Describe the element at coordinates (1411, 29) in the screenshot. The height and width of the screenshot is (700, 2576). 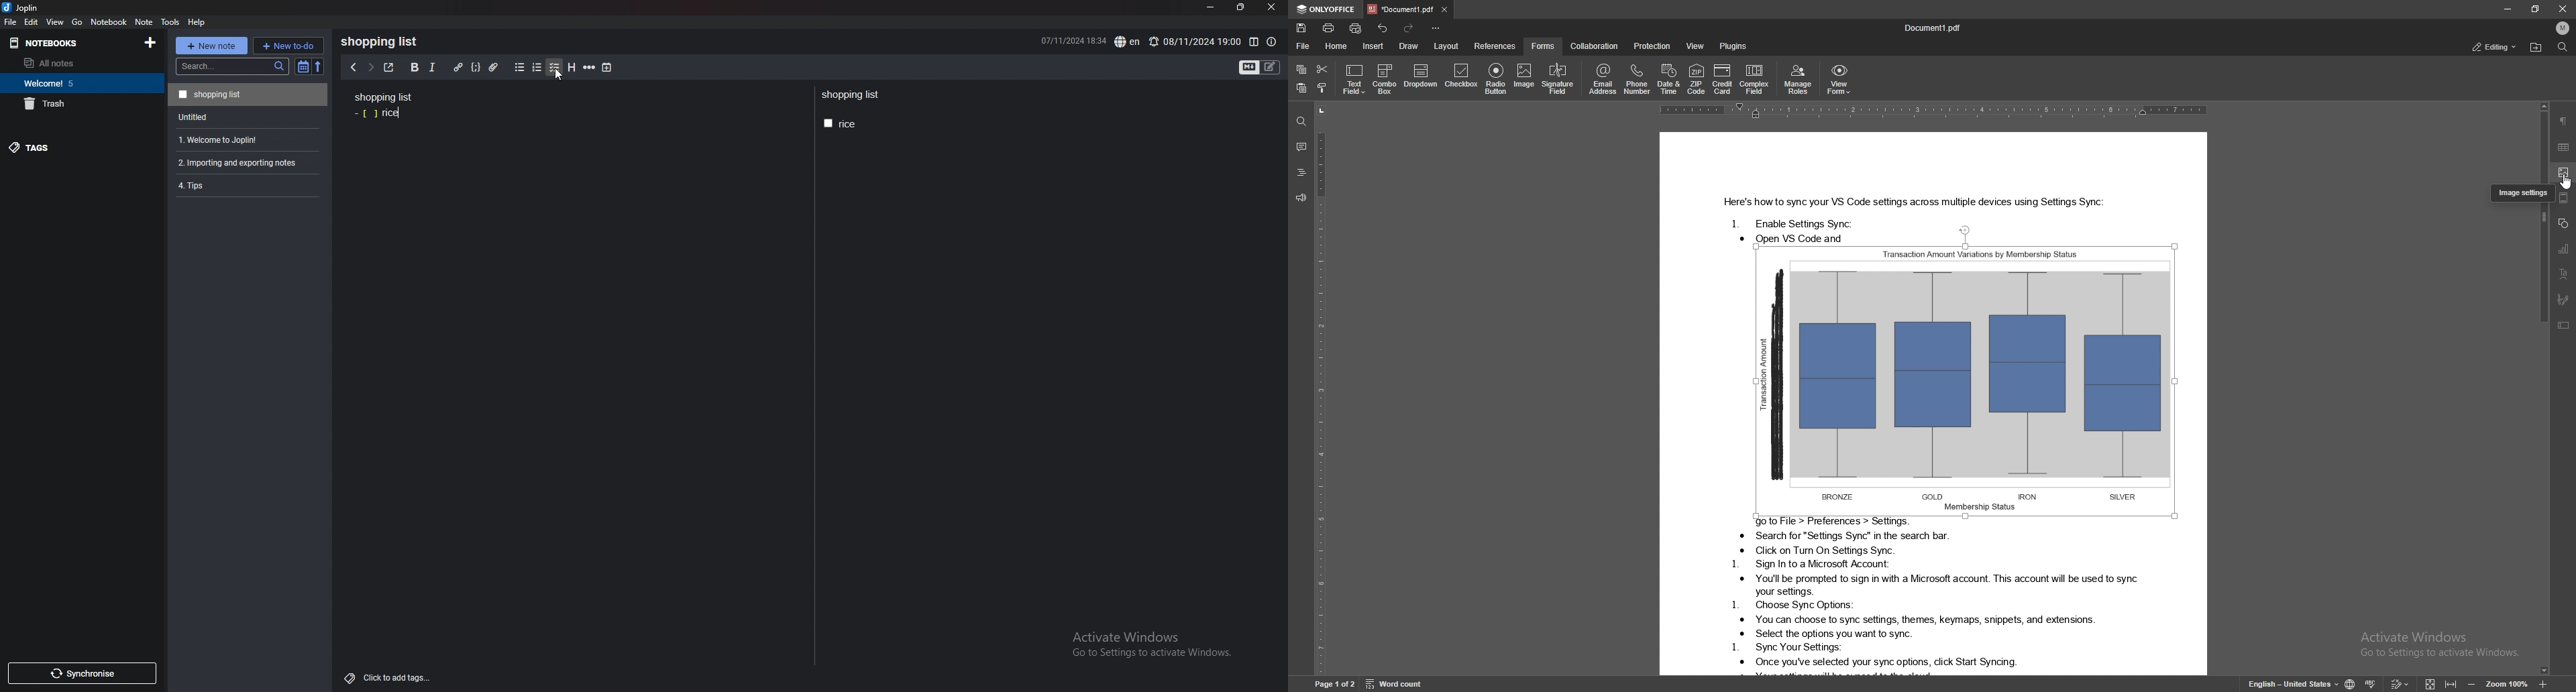
I see `redo` at that location.